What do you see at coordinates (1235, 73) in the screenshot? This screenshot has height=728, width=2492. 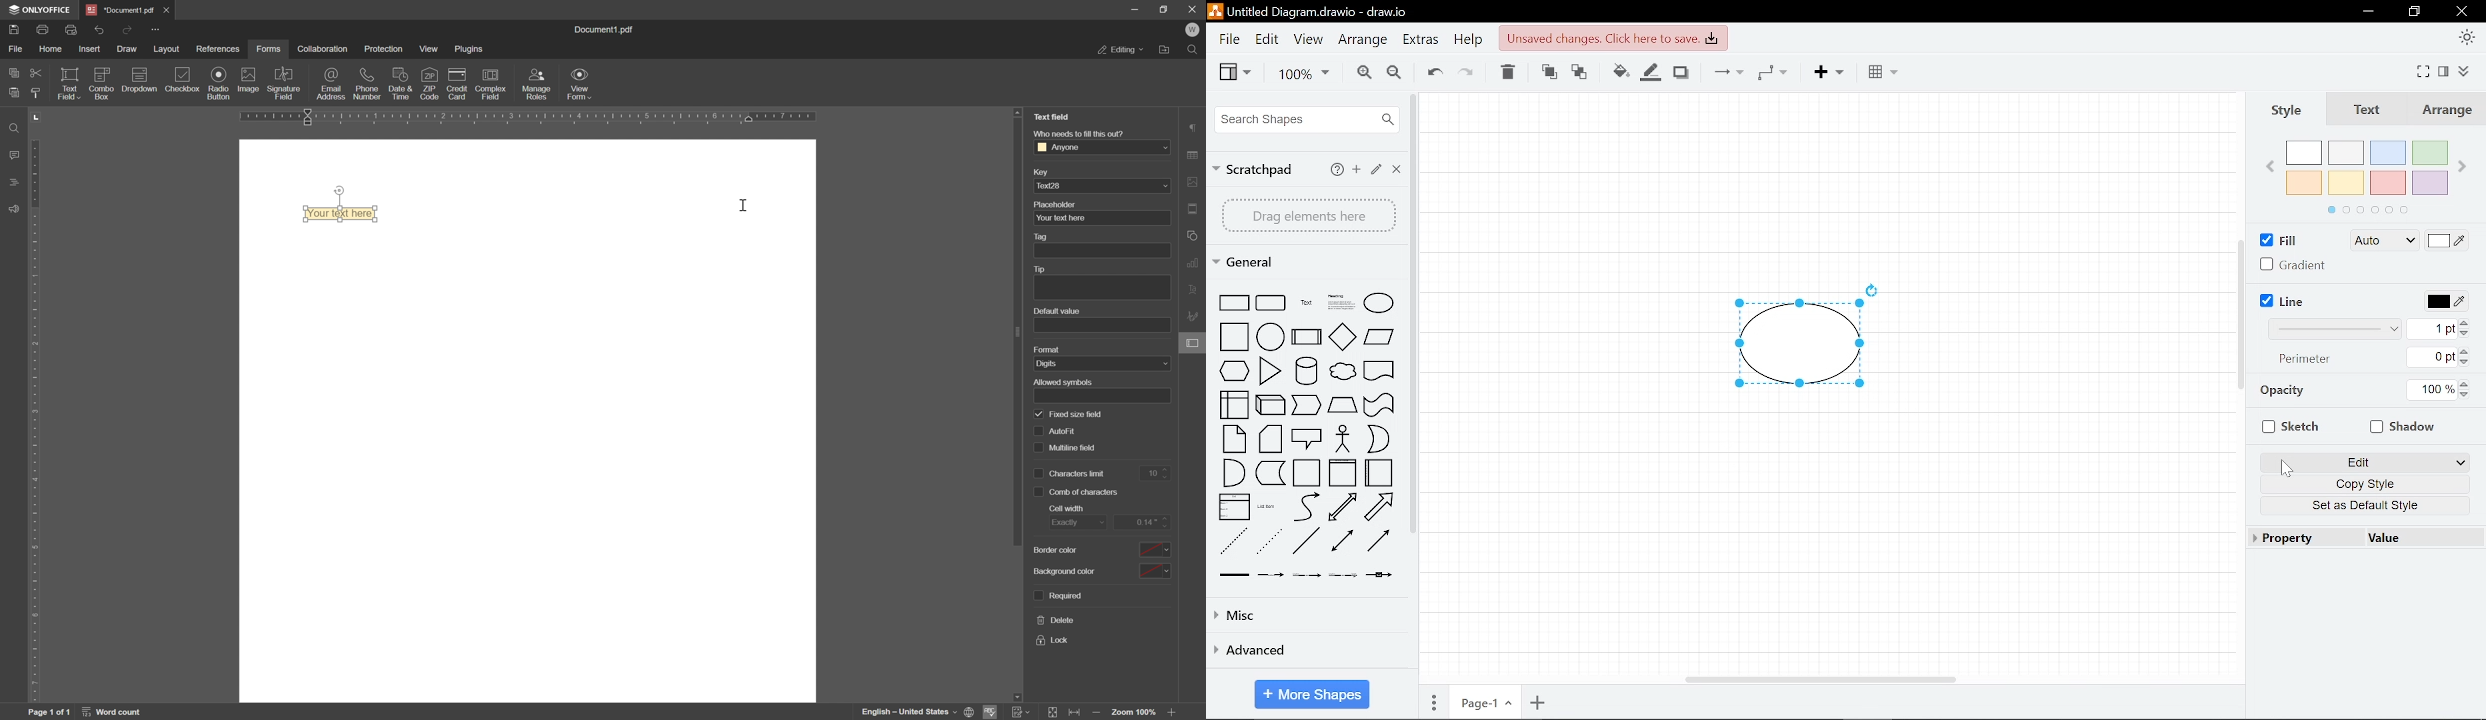 I see `View` at bounding box center [1235, 73].